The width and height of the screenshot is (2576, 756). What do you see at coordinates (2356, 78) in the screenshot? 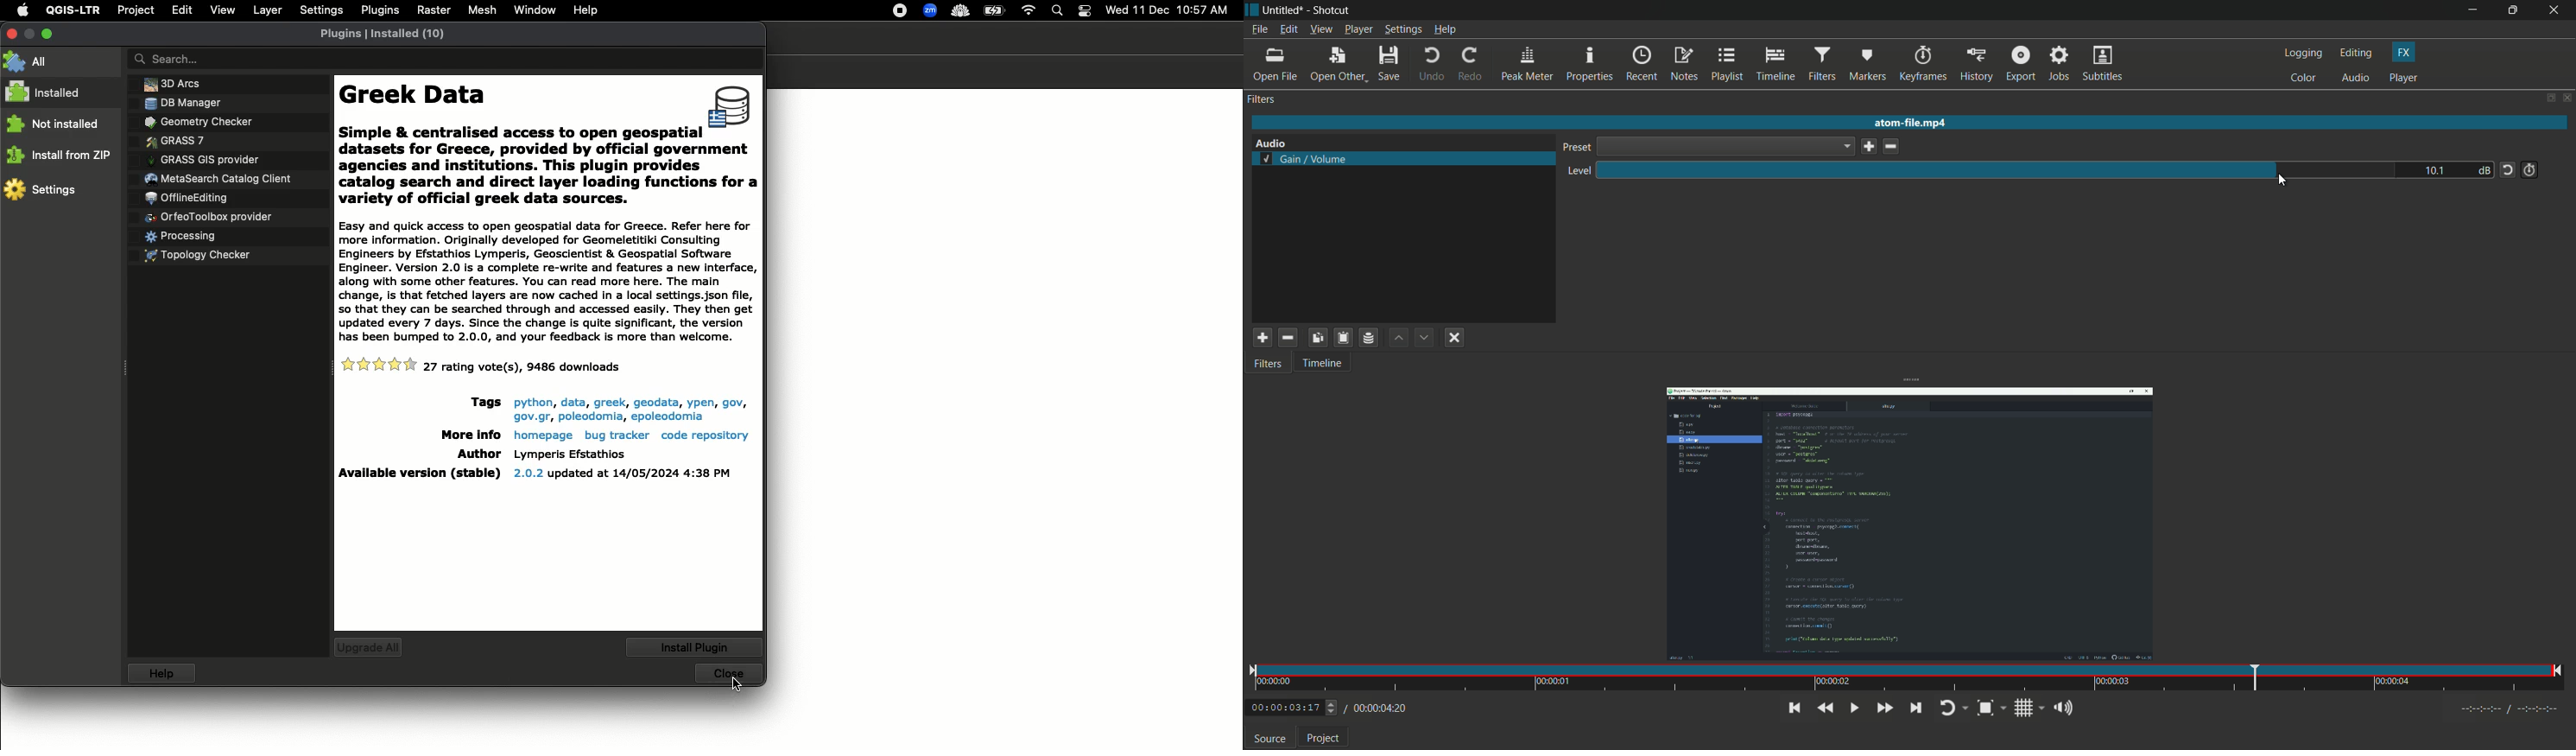
I see `audio` at bounding box center [2356, 78].